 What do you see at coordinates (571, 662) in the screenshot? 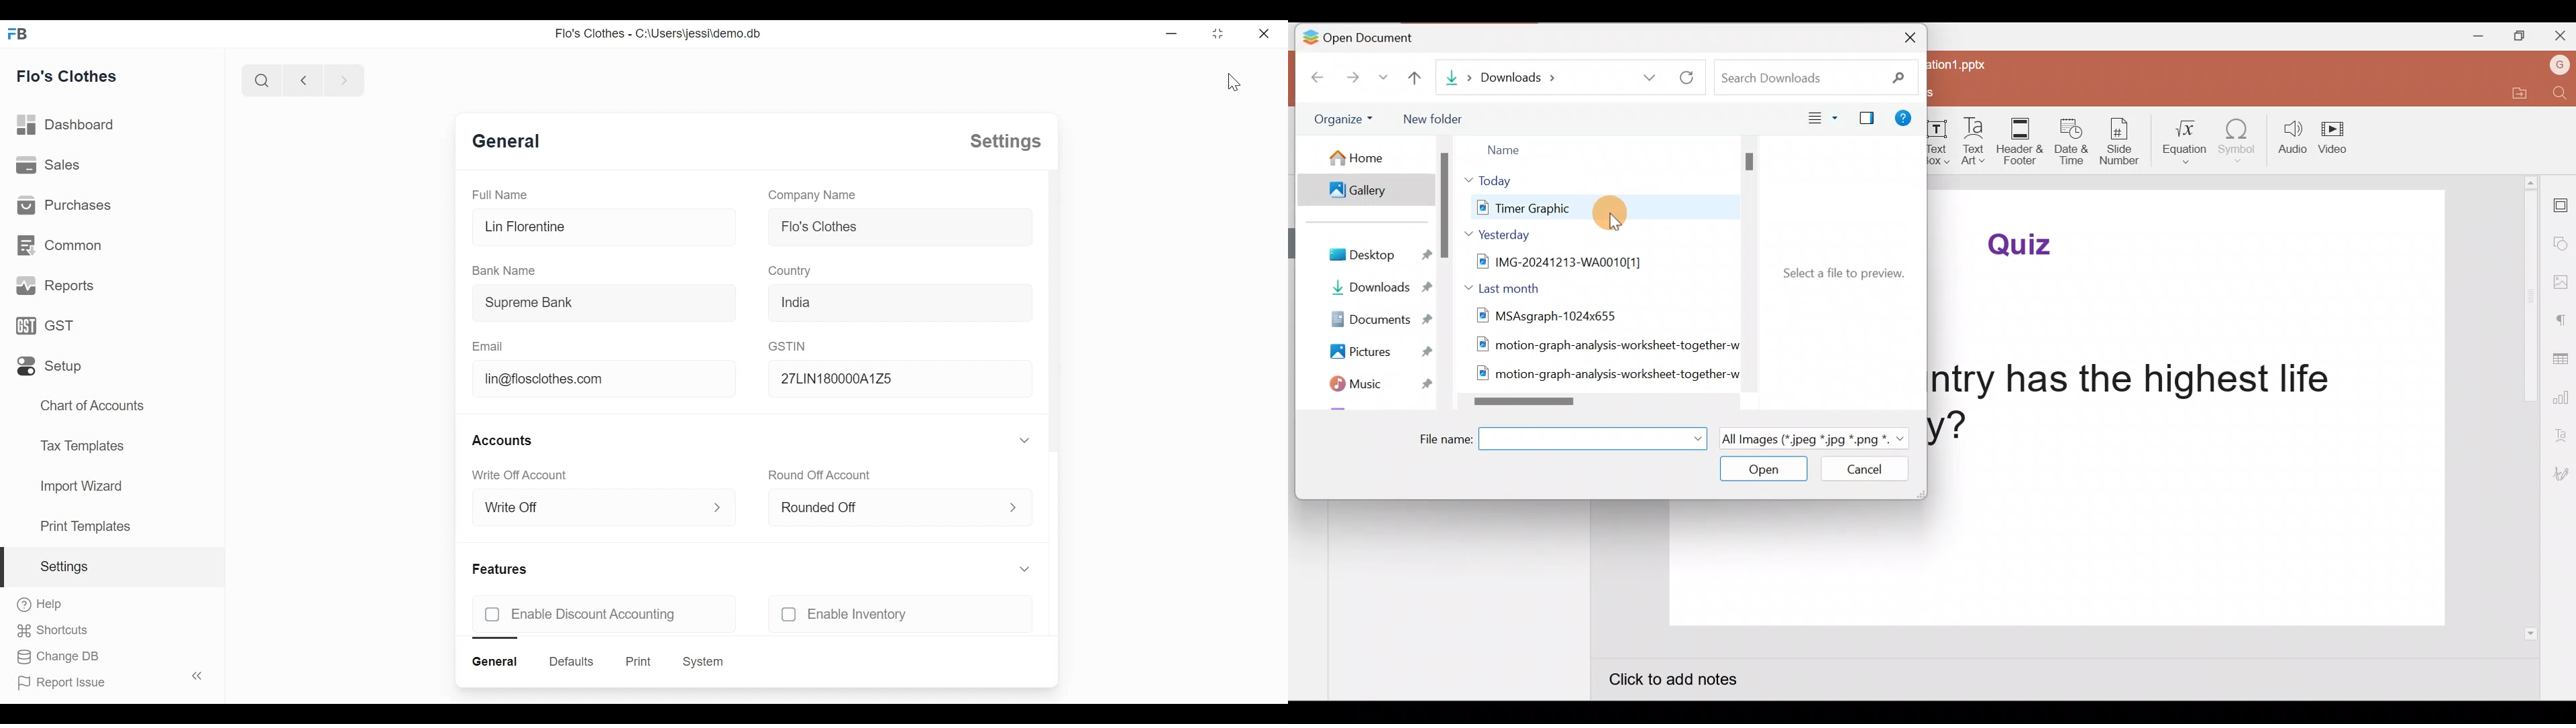
I see `defaults` at bounding box center [571, 662].